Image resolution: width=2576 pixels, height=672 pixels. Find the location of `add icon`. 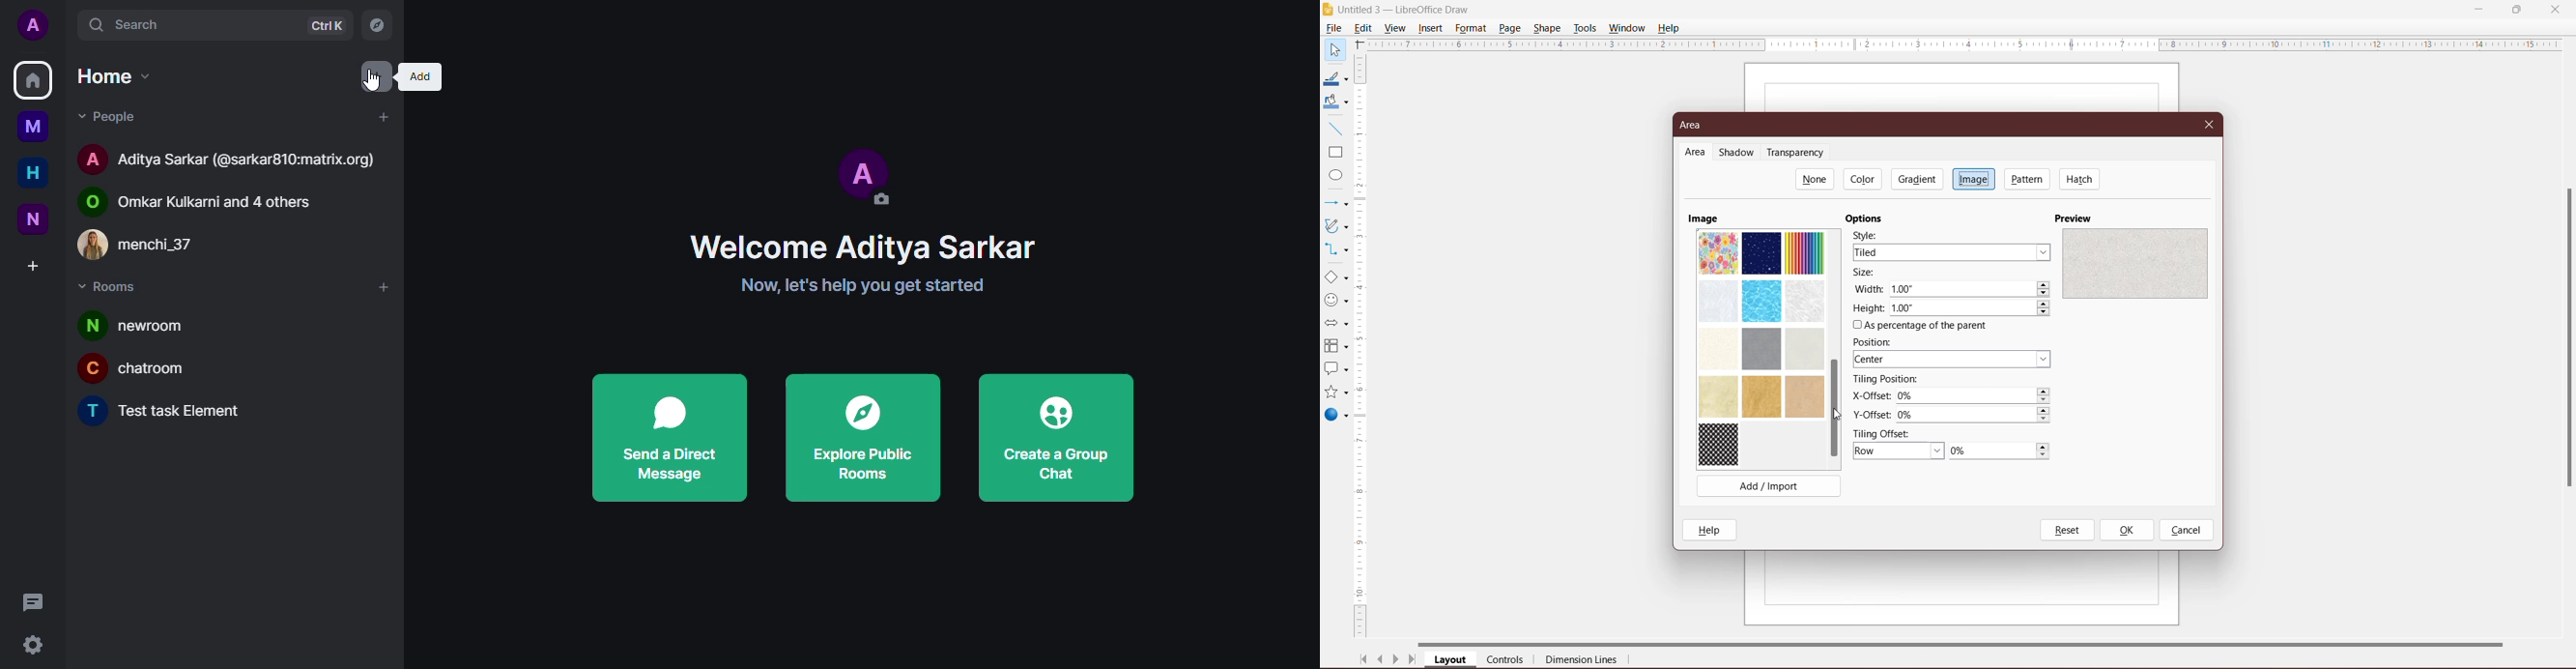

add icon is located at coordinates (419, 76).